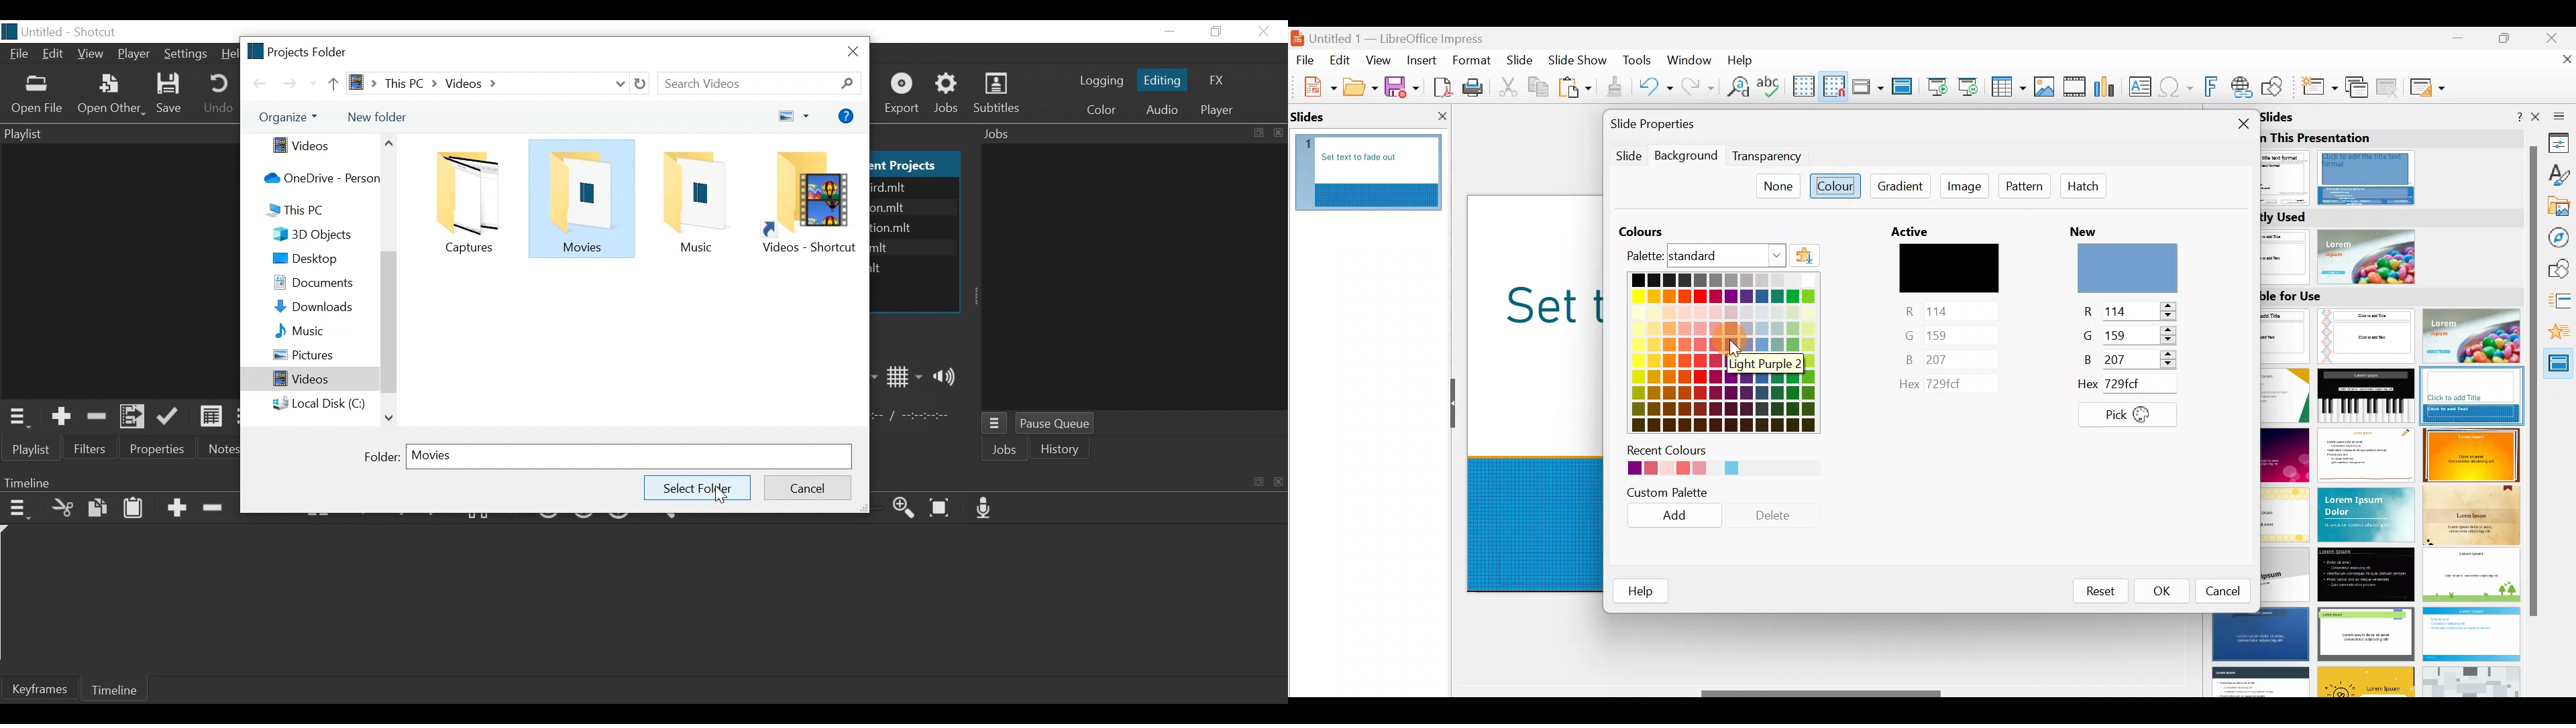 The width and height of the screenshot is (2576, 728). I want to click on Restore, so click(1217, 31).